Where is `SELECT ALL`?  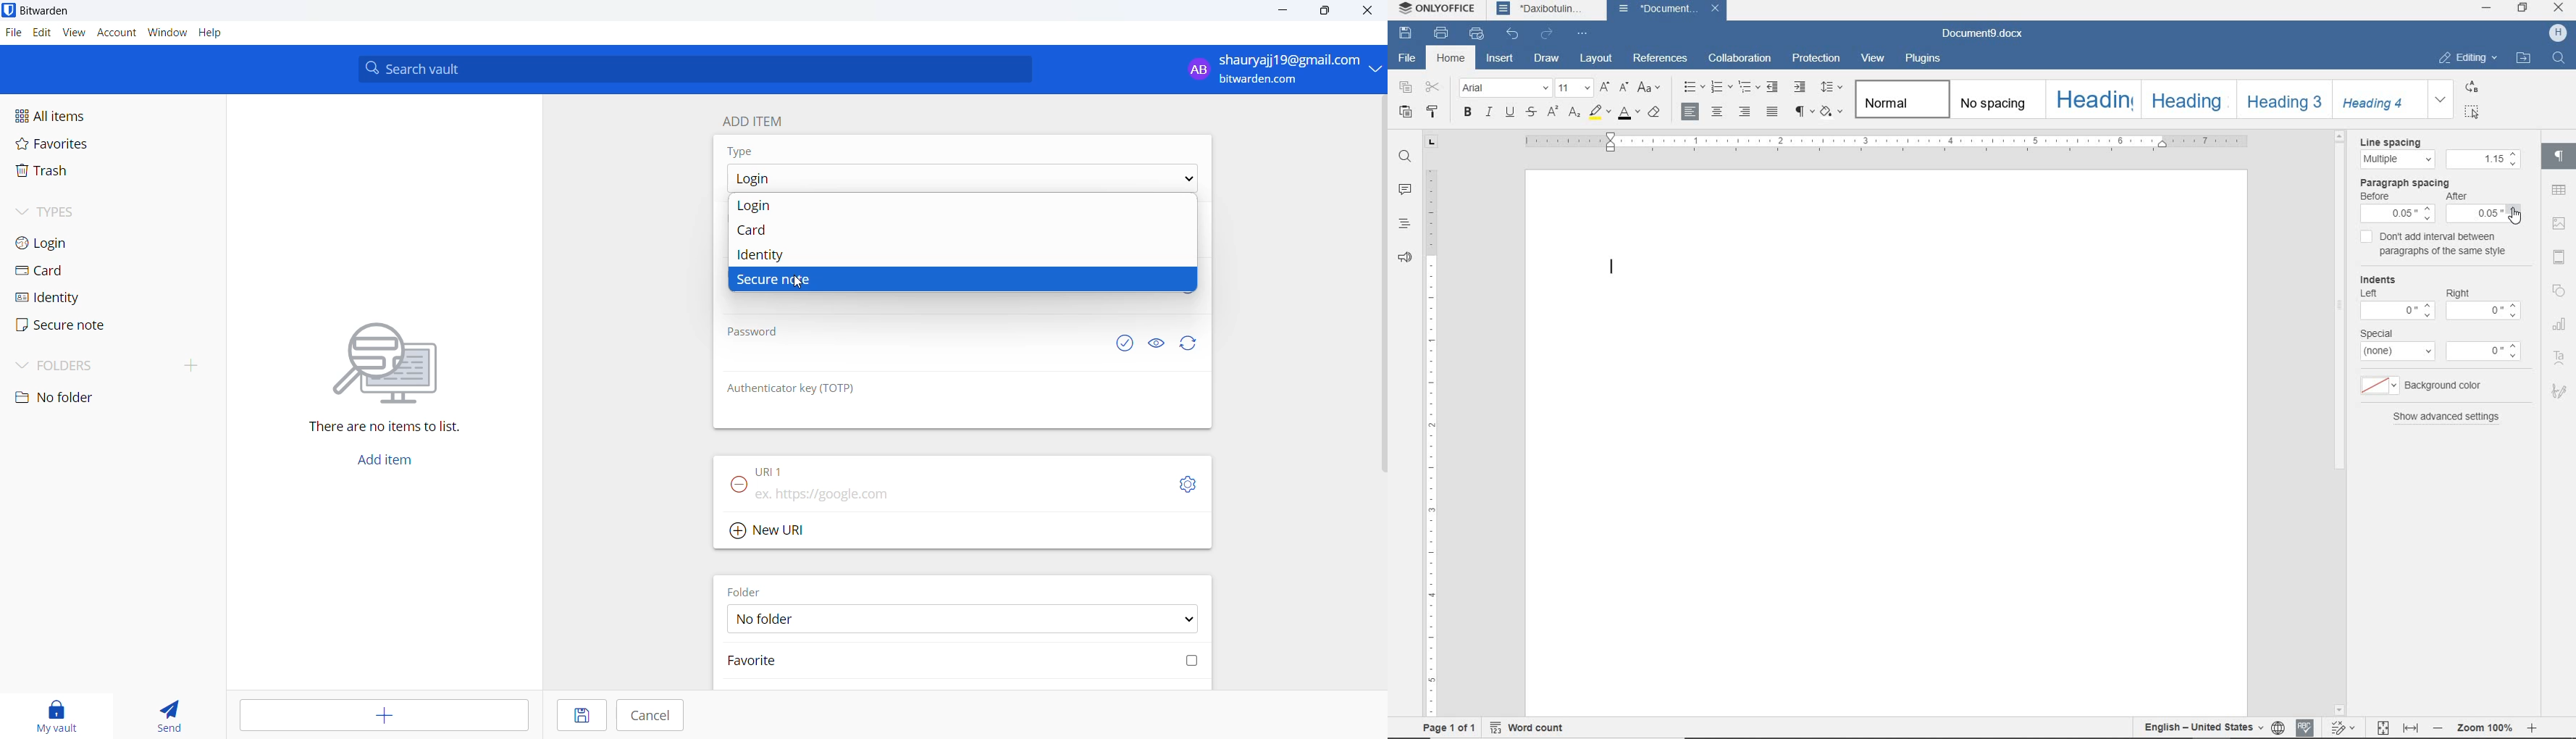 SELECT ALL is located at coordinates (2474, 112).